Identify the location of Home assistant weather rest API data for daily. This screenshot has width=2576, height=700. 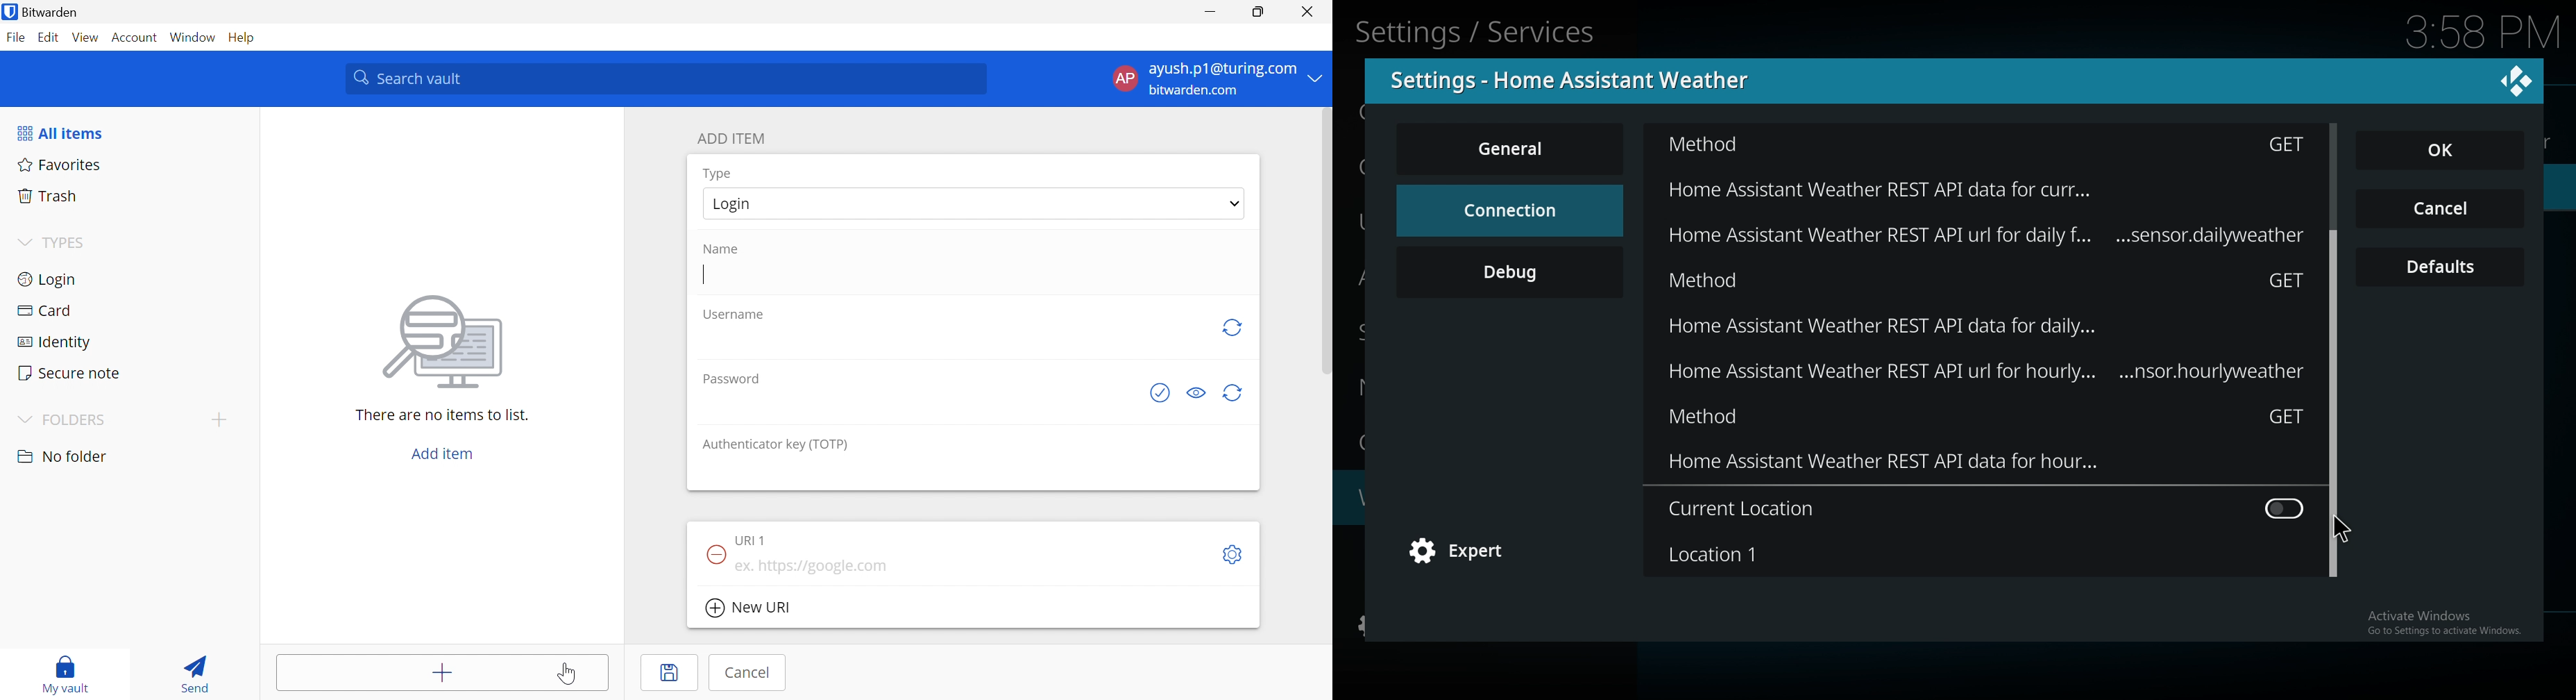
(2019, 239).